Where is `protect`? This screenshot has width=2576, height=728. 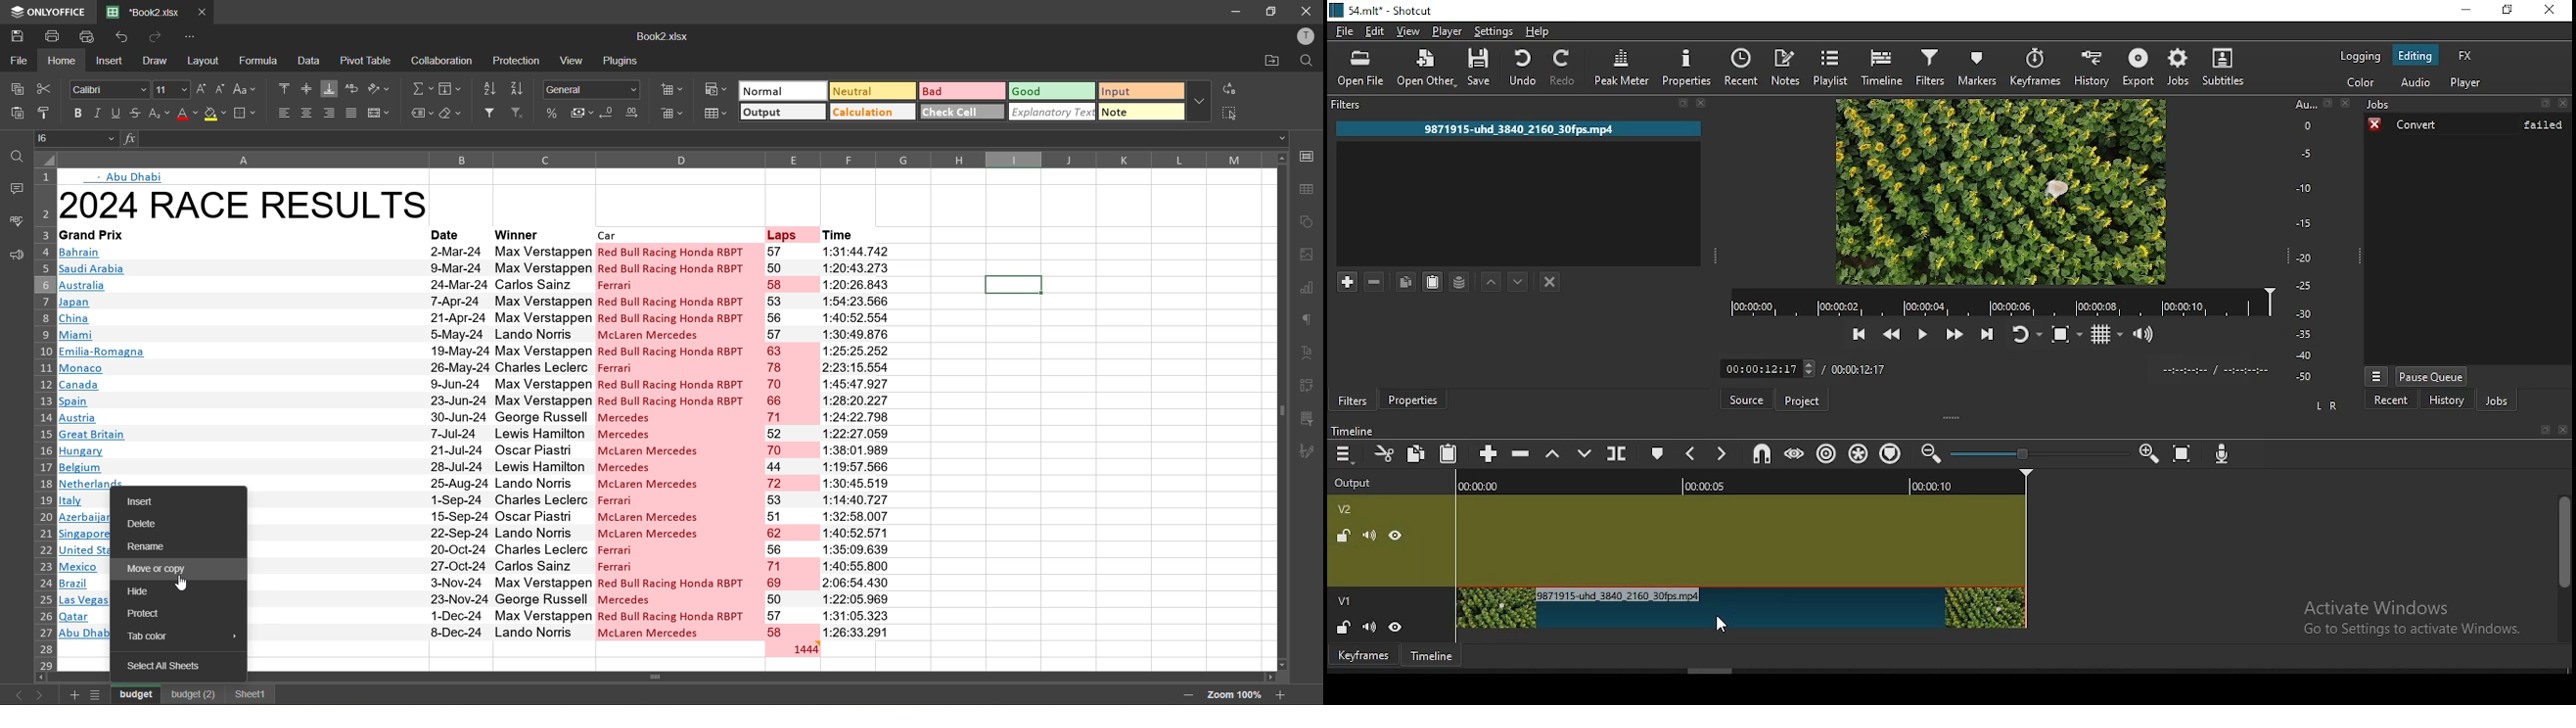
protect is located at coordinates (149, 614).